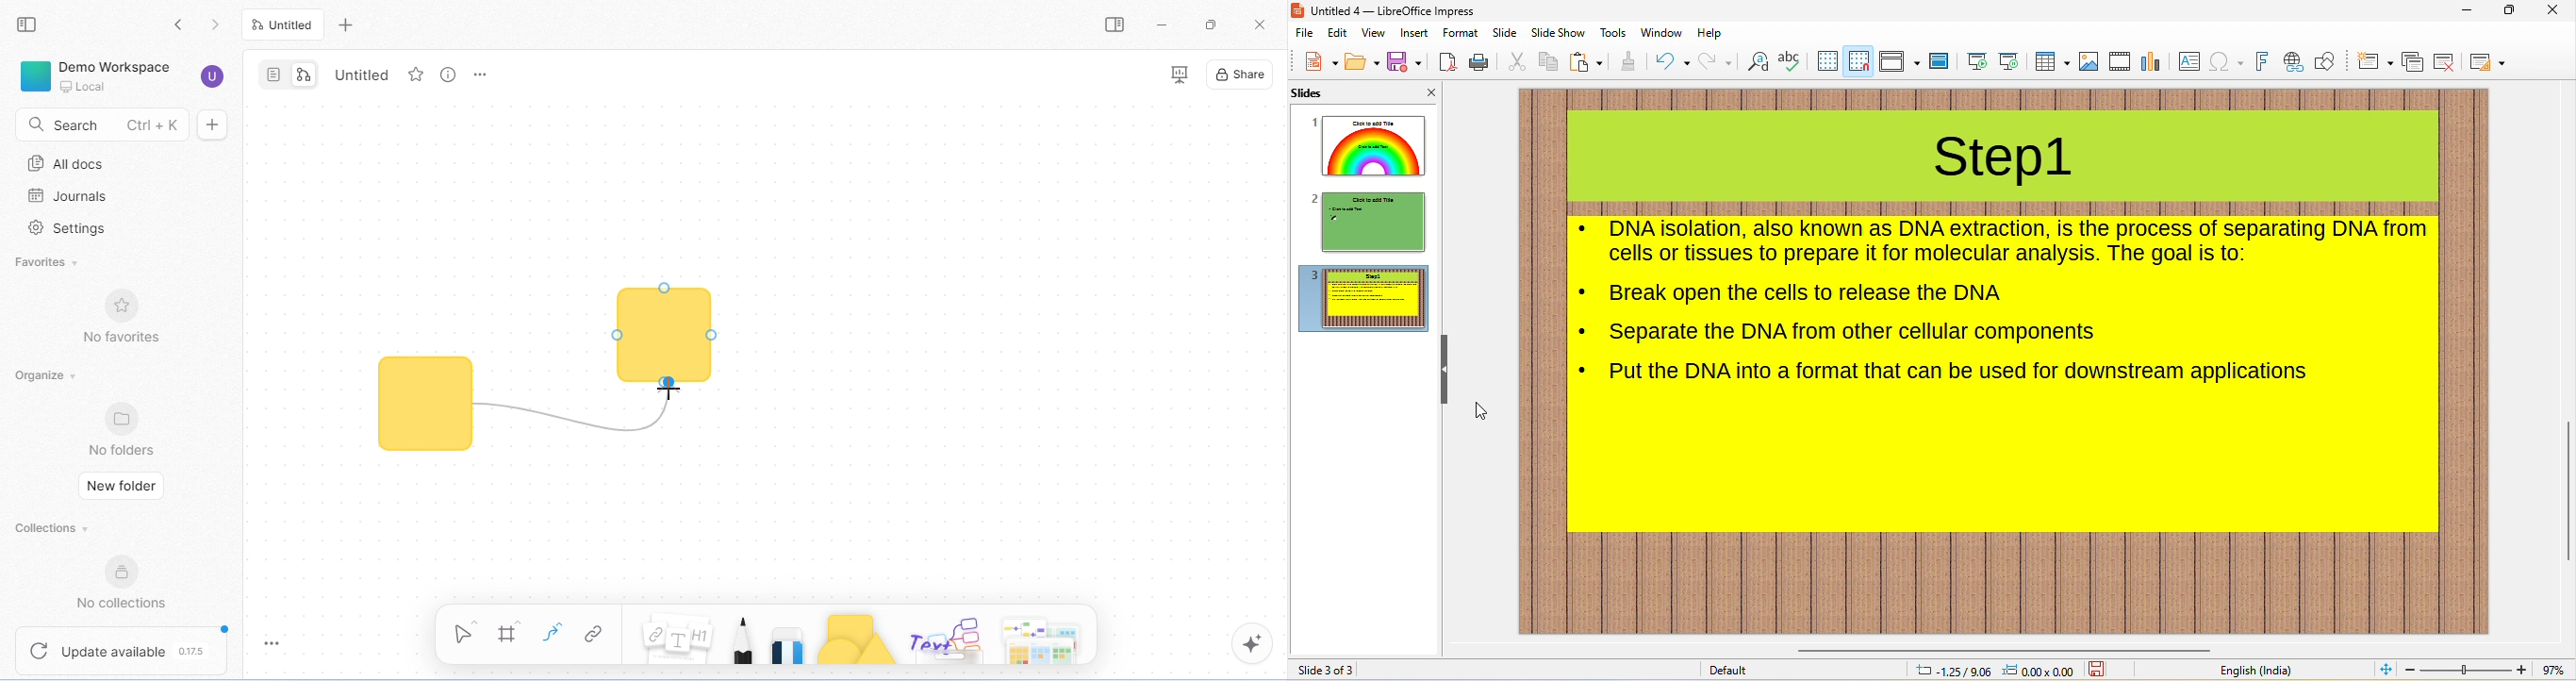 This screenshot has width=2576, height=700. I want to click on tools, so click(1613, 32).